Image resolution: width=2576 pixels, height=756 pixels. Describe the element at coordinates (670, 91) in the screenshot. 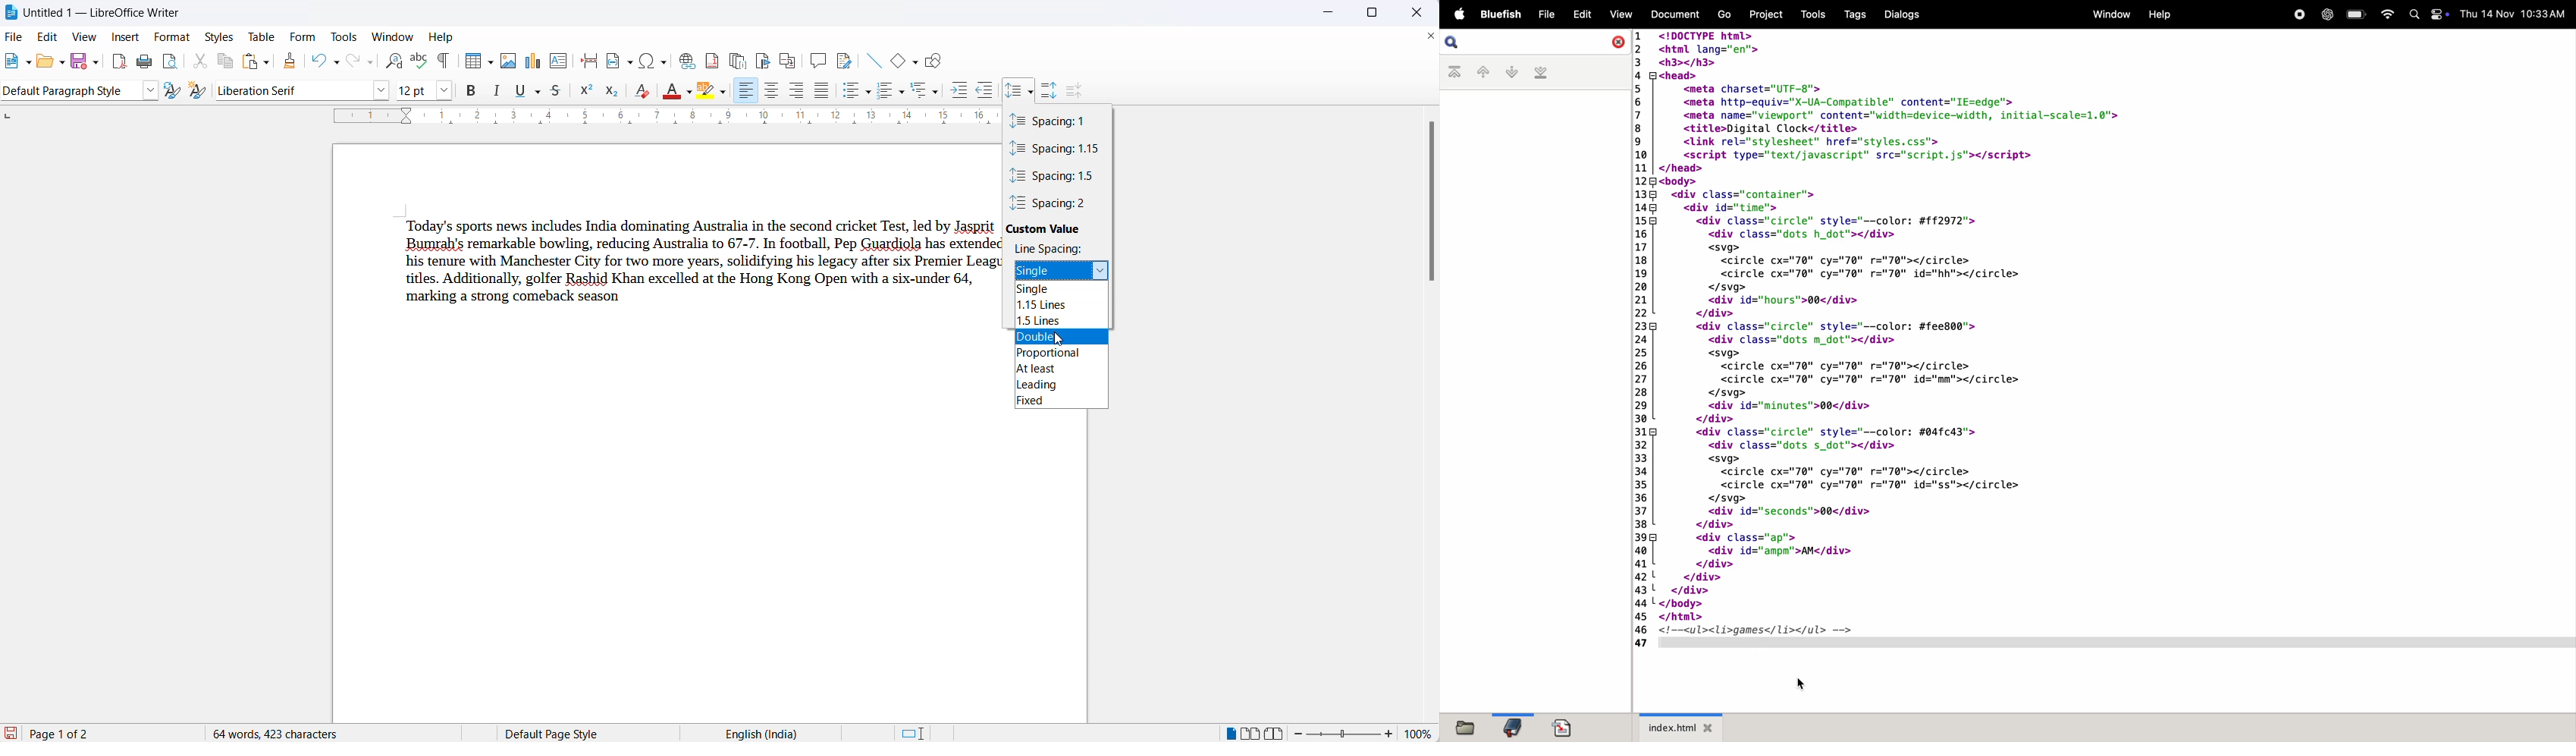

I see `fill color` at that location.